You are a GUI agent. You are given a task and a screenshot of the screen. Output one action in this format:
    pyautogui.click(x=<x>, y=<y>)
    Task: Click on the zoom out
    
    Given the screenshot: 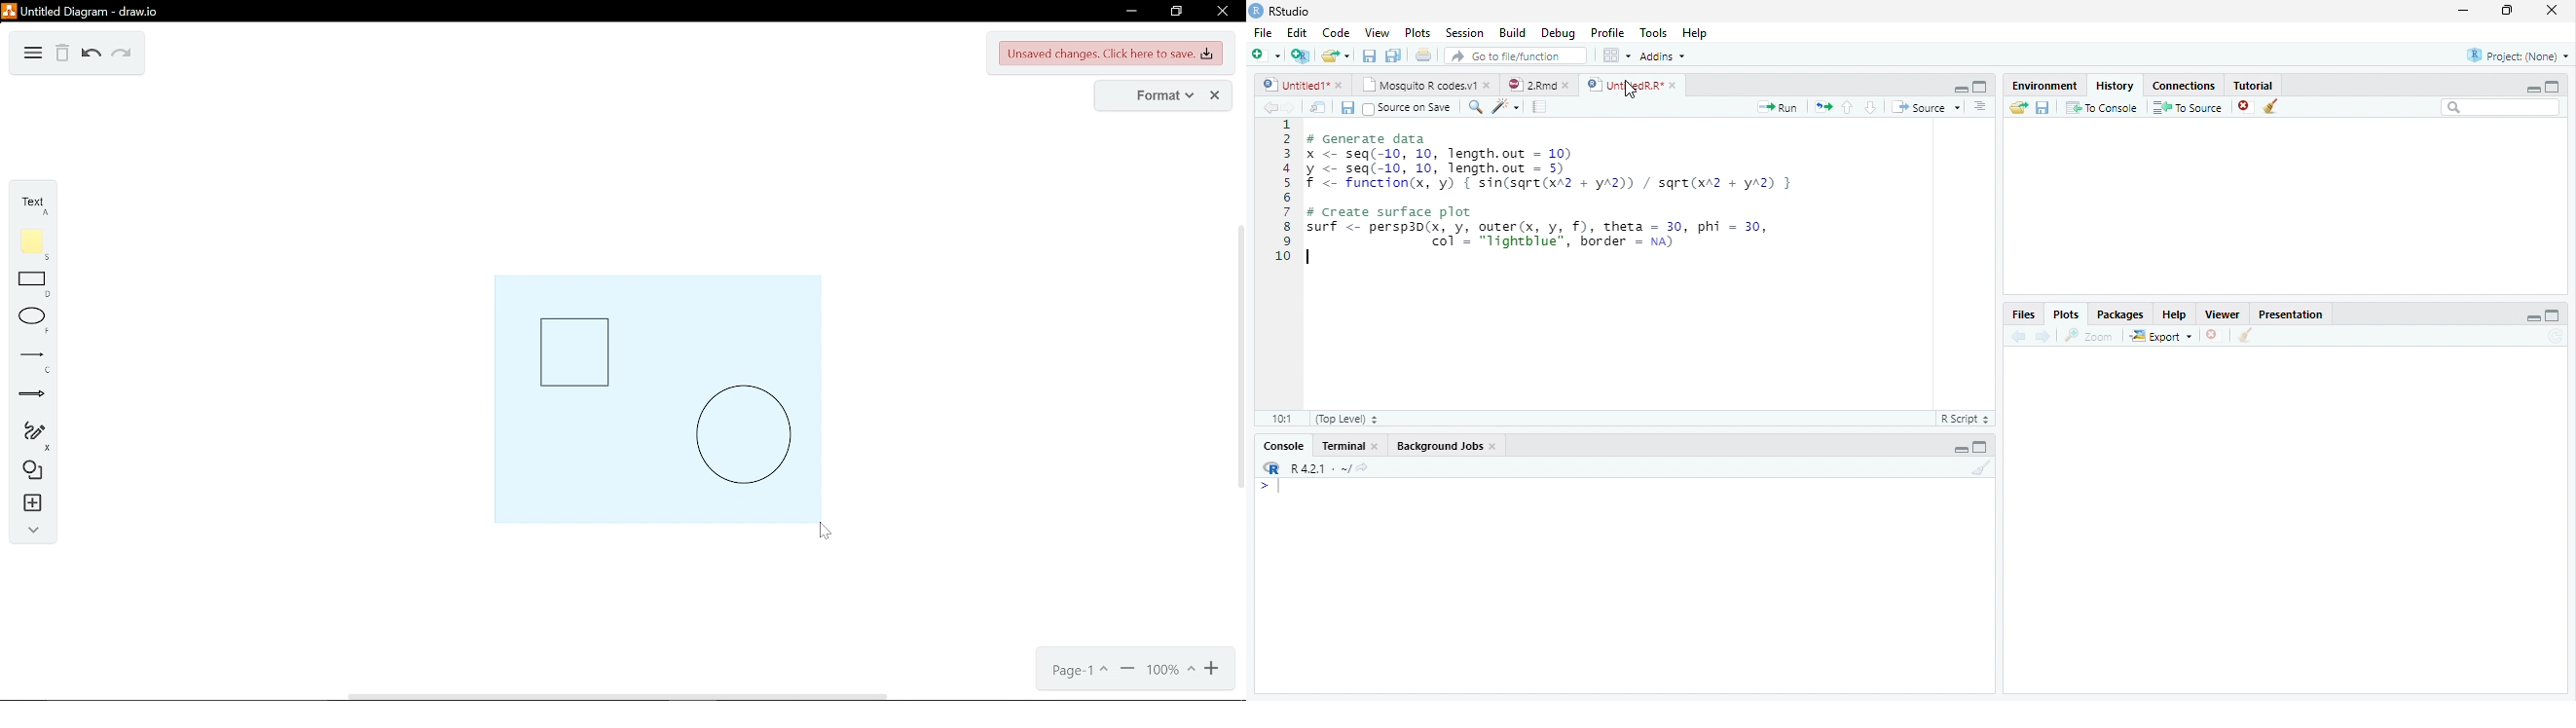 What is the action you would take?
    pyautogui.click(x=1126, y=670)
    